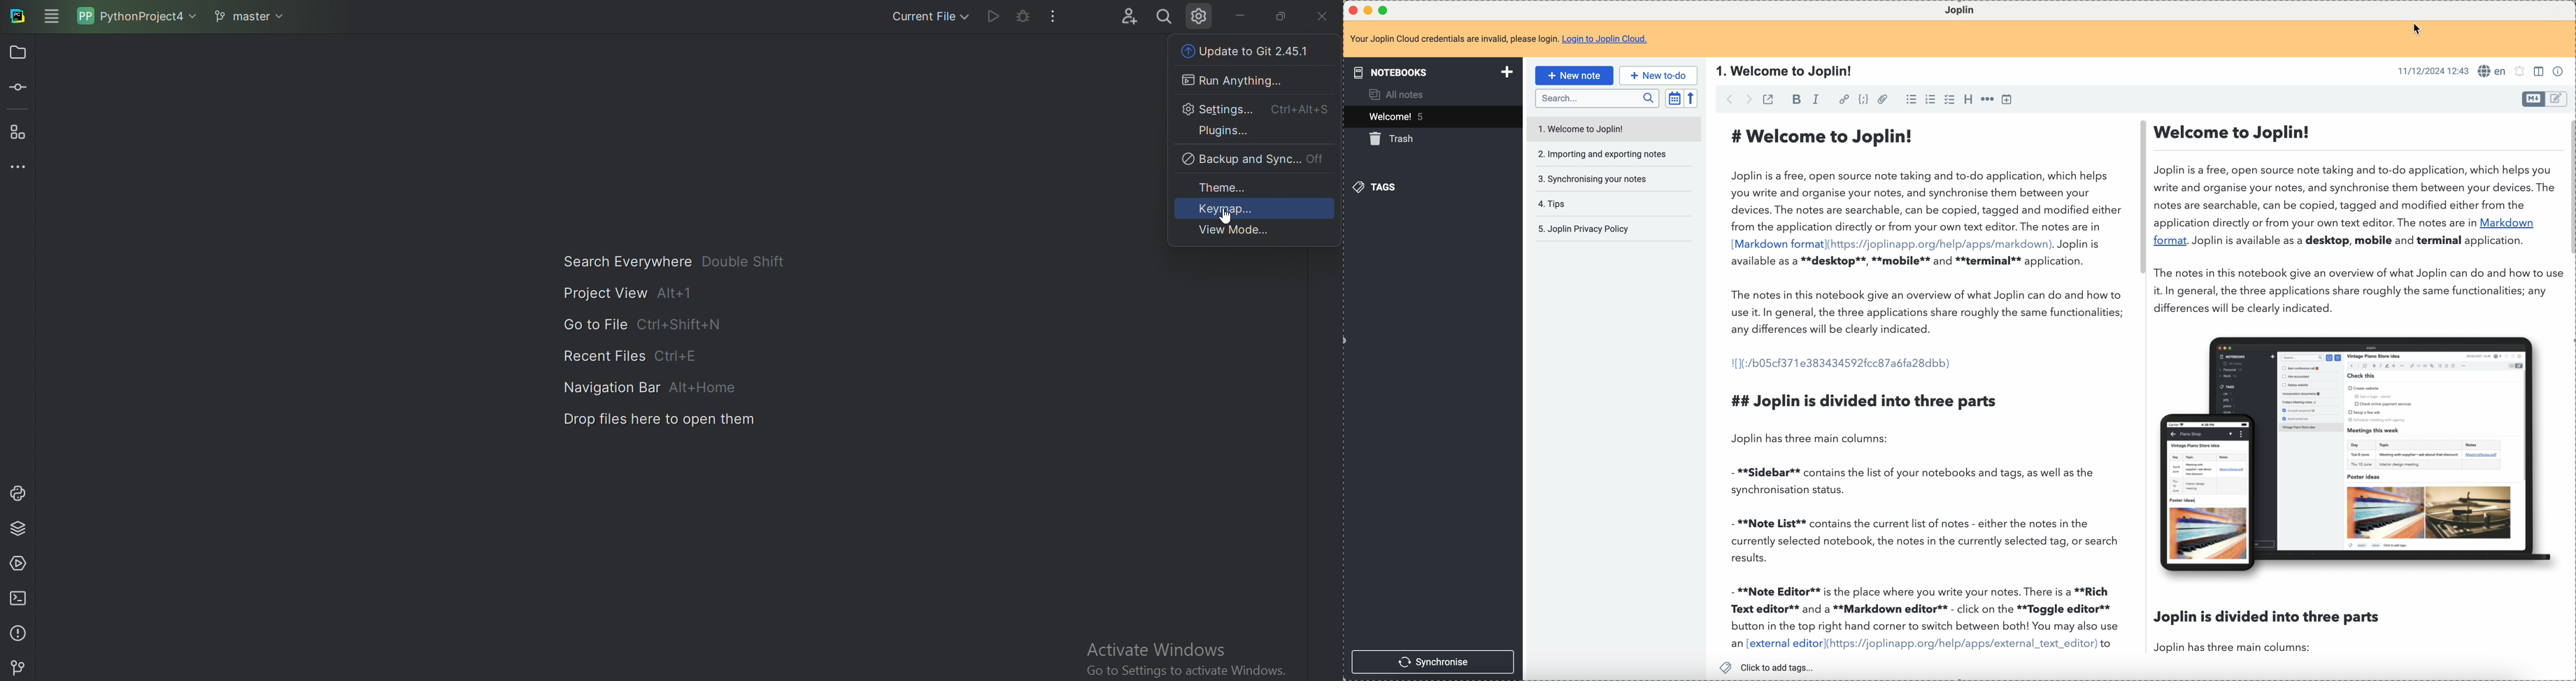  I want to click on Theme, so click(1219, 185).